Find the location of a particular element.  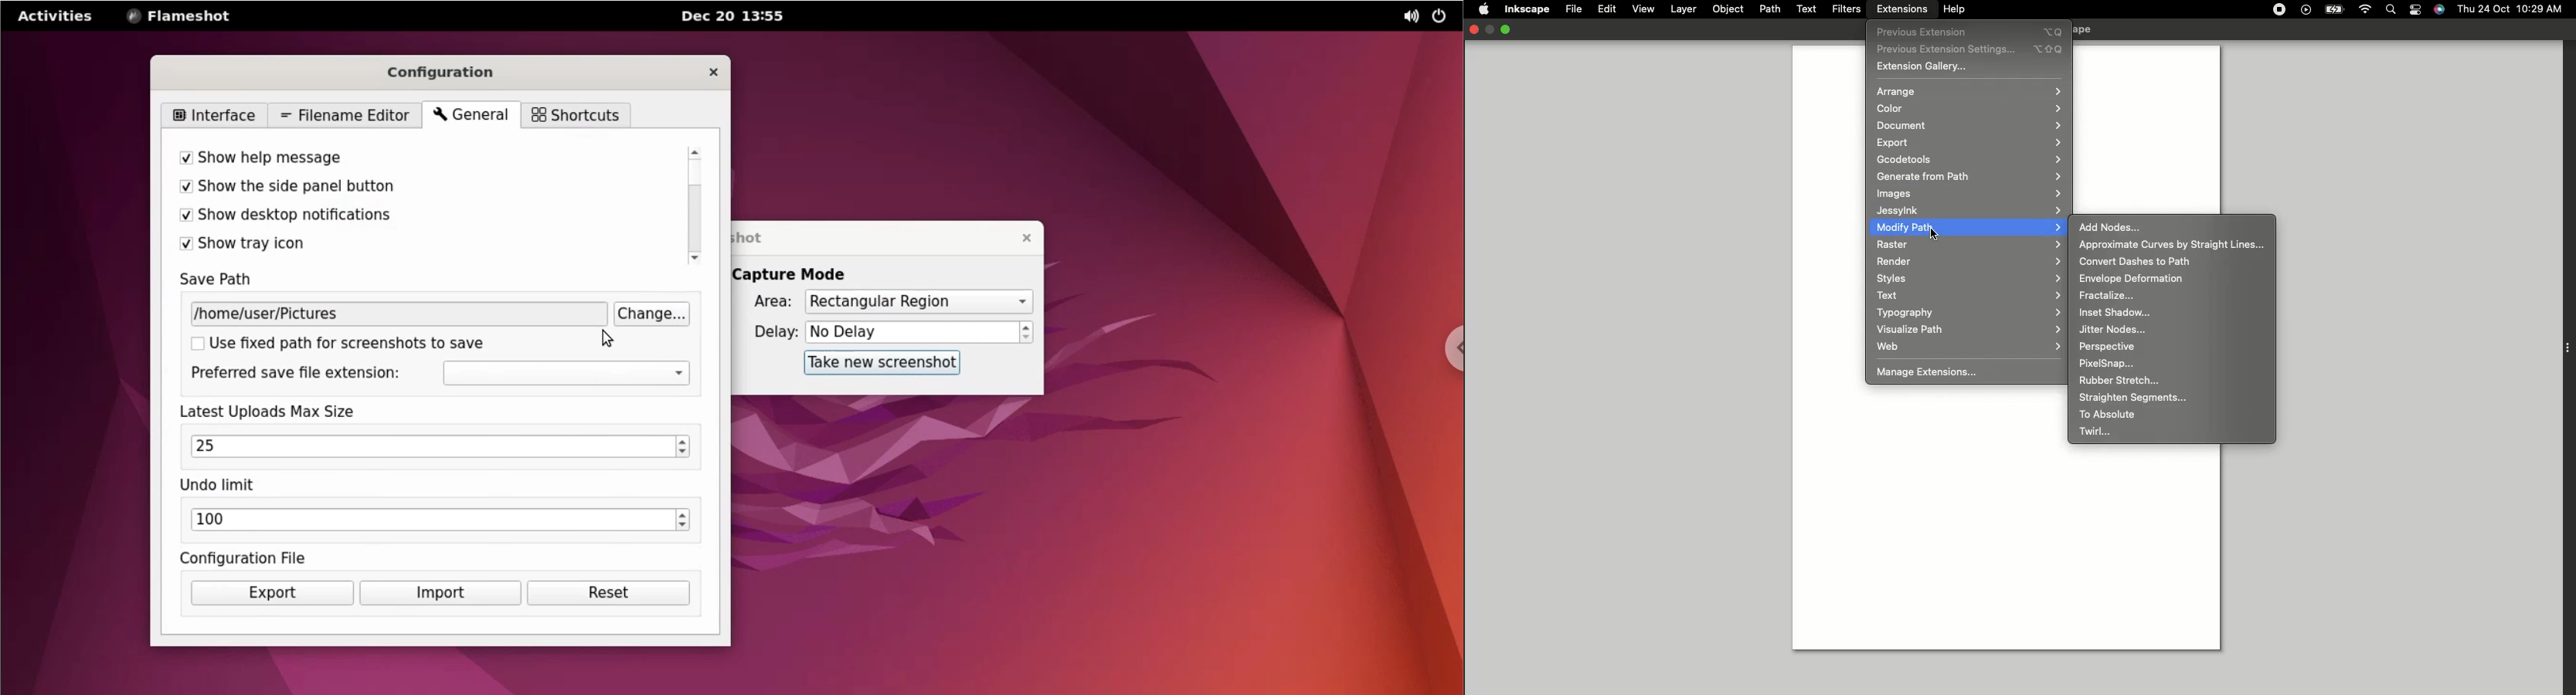

close is located at coordinates (1024, 239).